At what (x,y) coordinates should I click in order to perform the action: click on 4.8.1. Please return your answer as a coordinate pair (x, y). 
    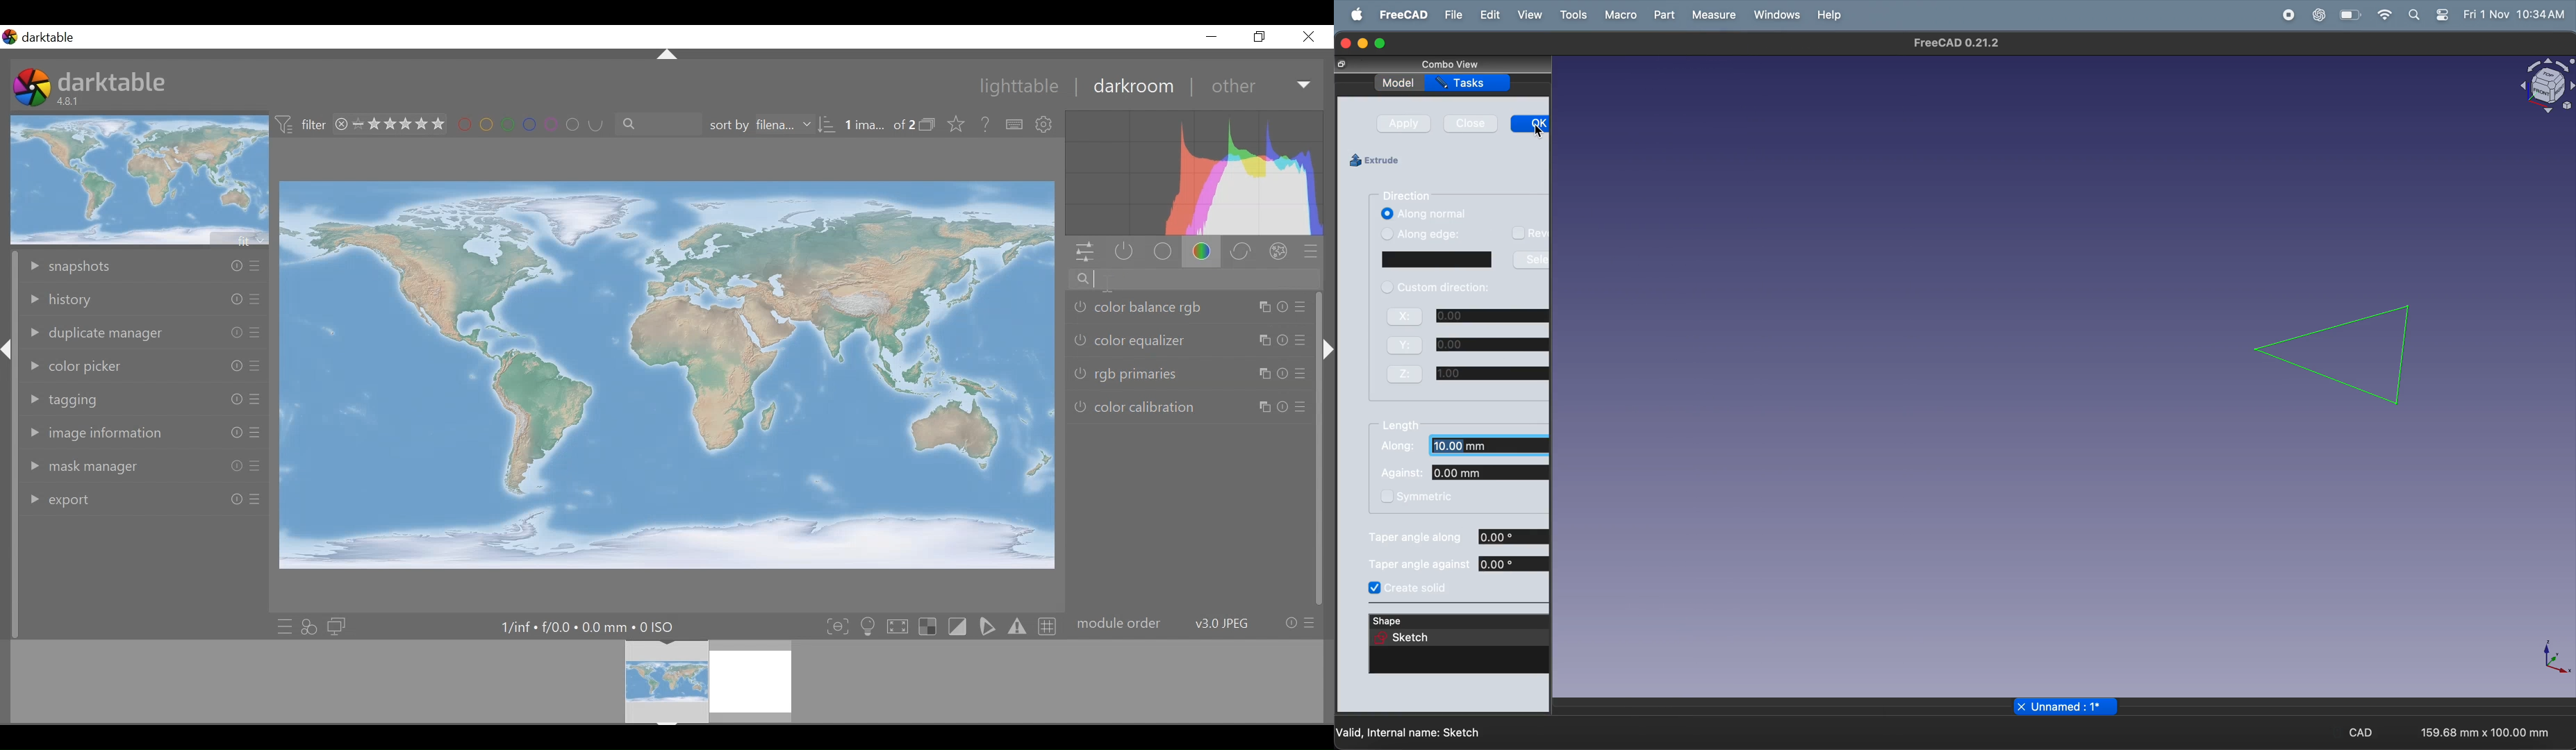
    Looking at the image, I should click on (70, 102).